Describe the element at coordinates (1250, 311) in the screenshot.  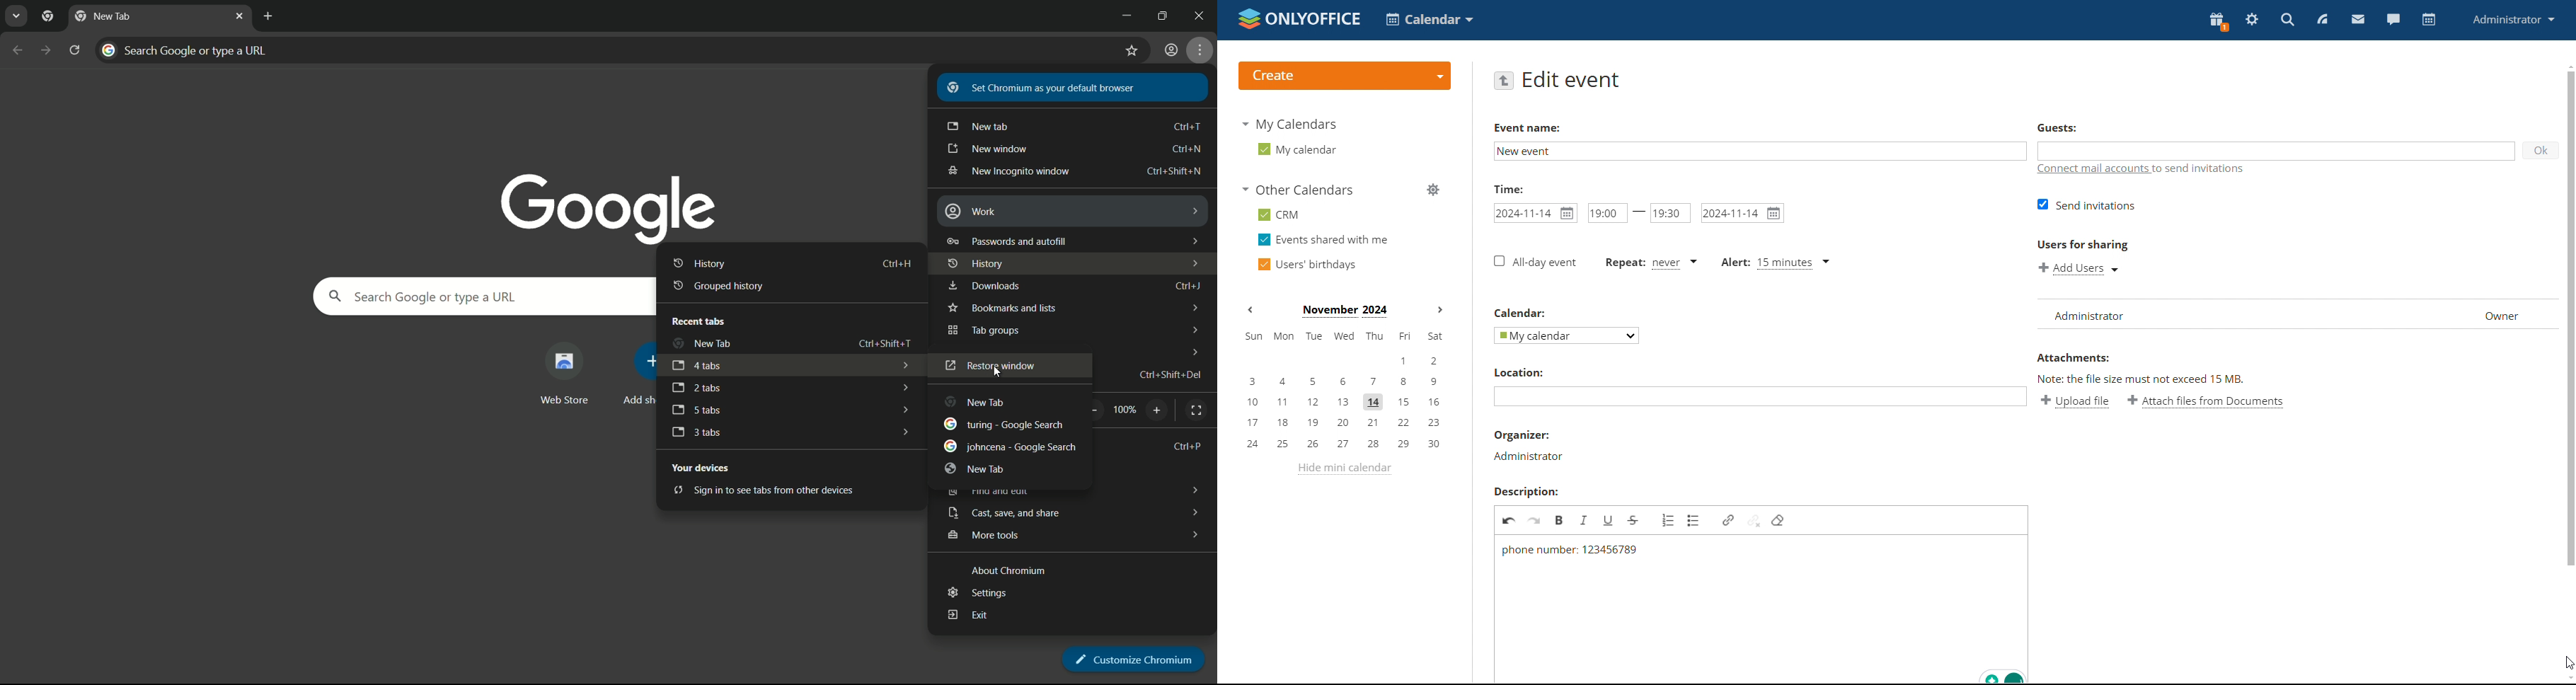
I see `previous month` at that location.